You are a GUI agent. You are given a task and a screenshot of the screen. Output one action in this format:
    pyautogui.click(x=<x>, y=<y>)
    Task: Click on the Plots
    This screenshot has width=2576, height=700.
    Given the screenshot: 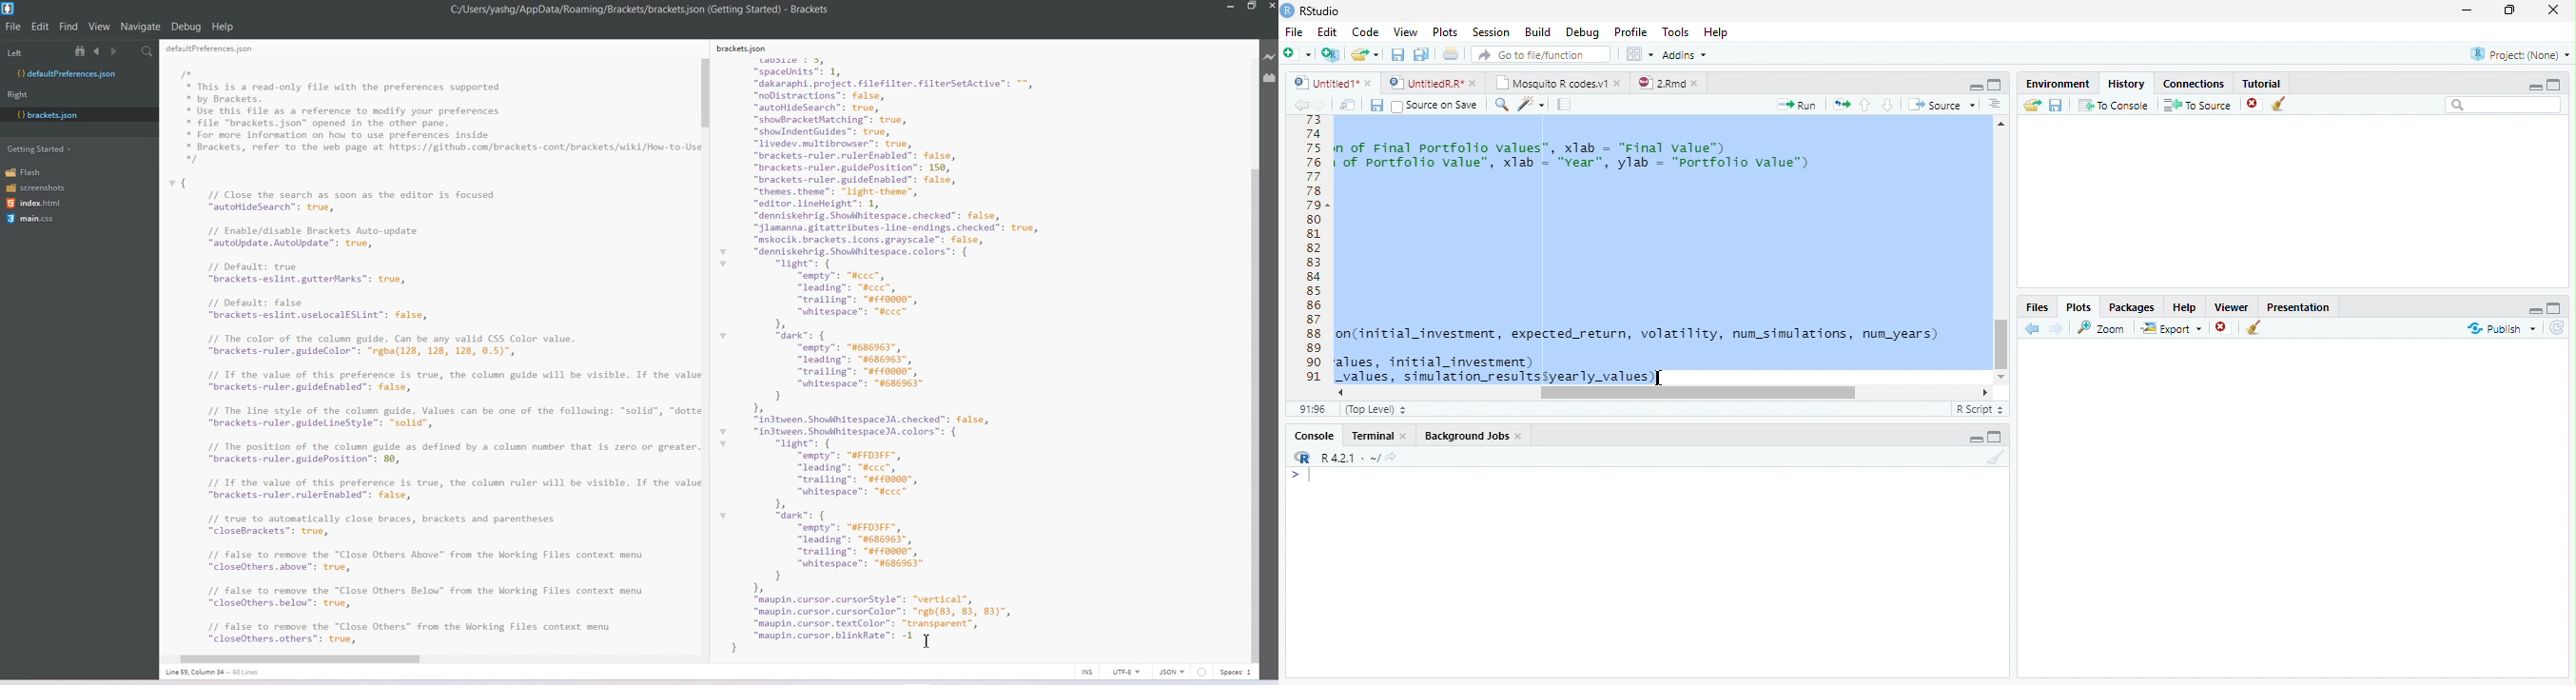 What is the action you would take?
    pyautogui.click(x=1444, y=32)
    